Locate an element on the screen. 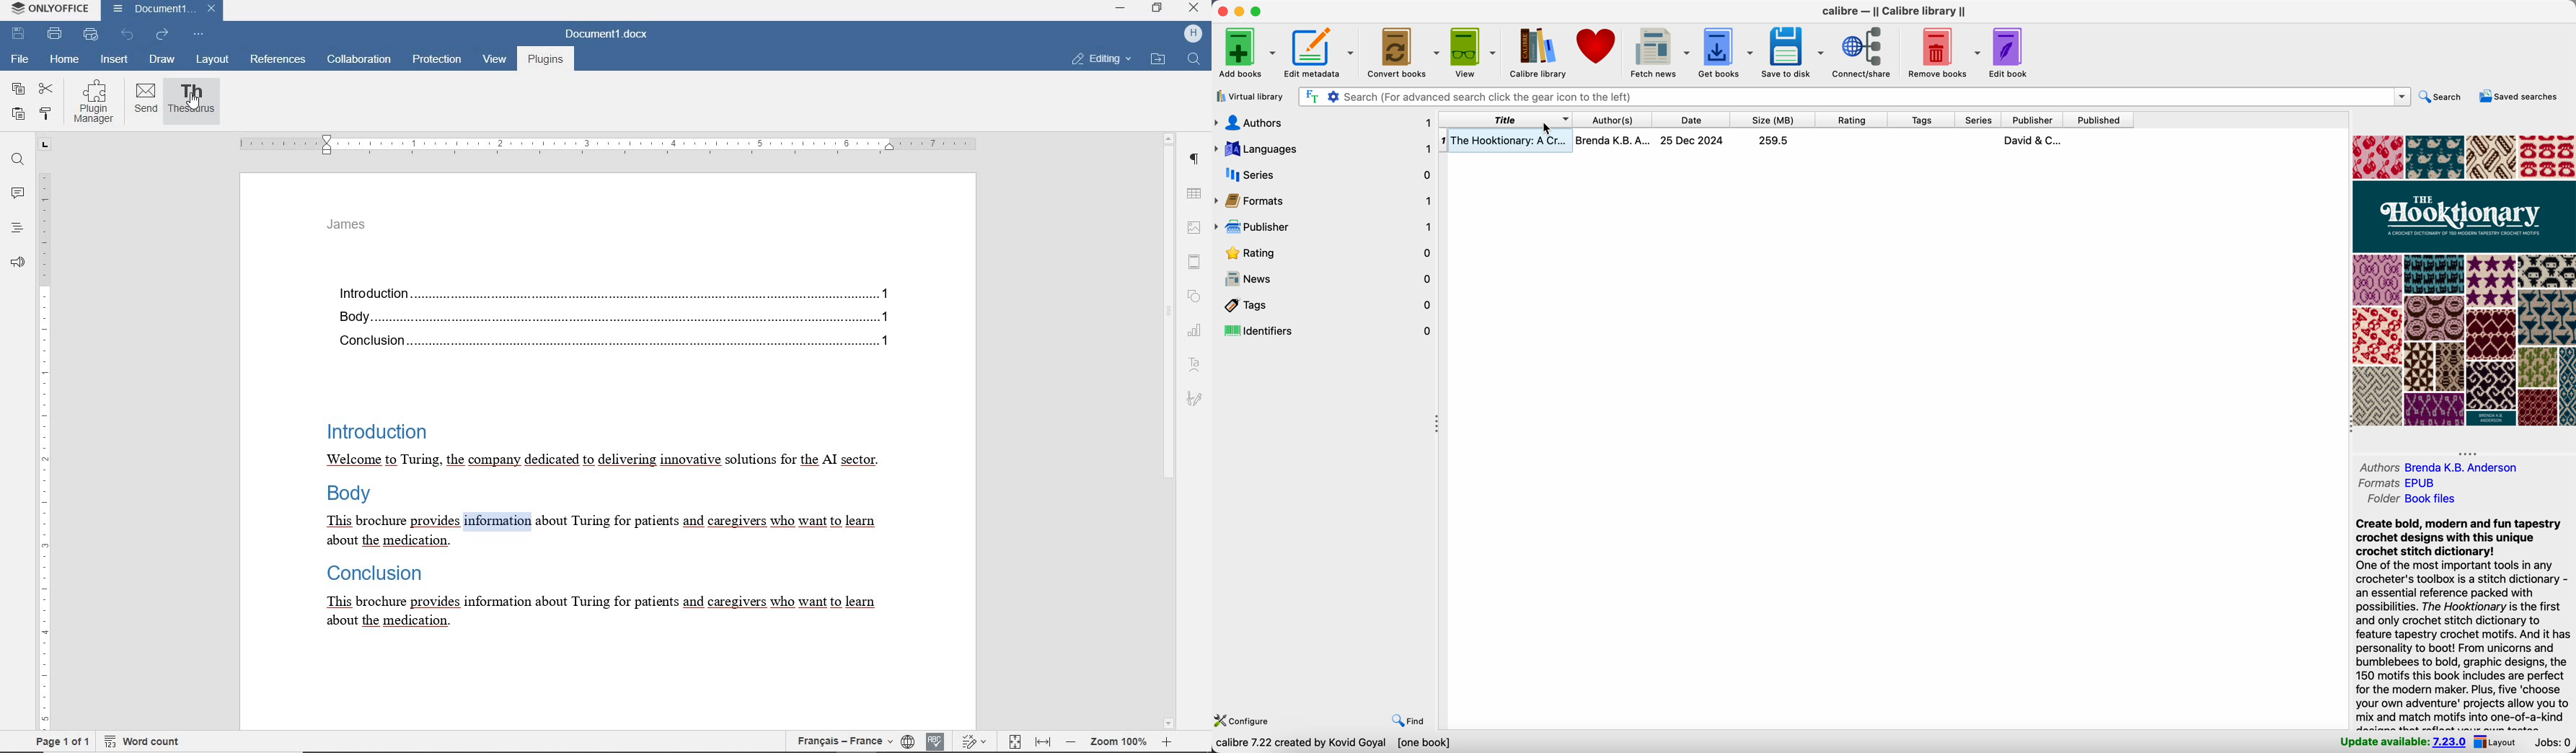 Image resolution: width=2576 pixels, height=756 pixels. cursor is located at coordinates (1552, 128).